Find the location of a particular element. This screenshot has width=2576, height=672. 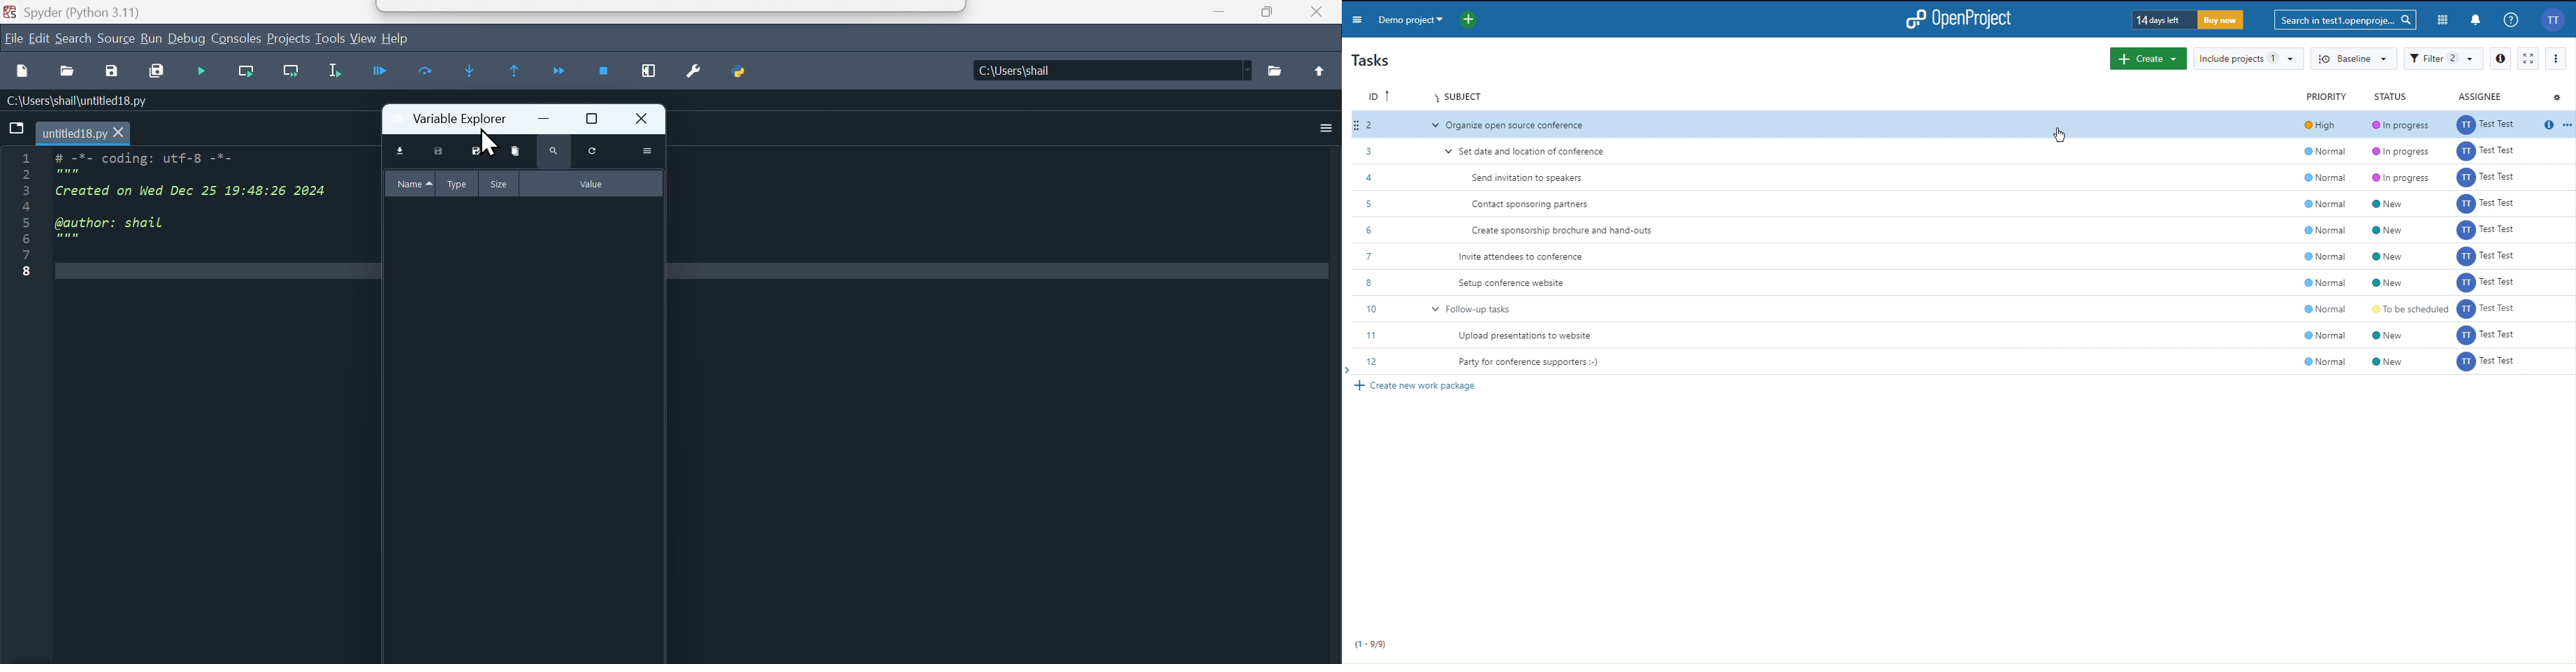

View is located at coordinates (362, 38).